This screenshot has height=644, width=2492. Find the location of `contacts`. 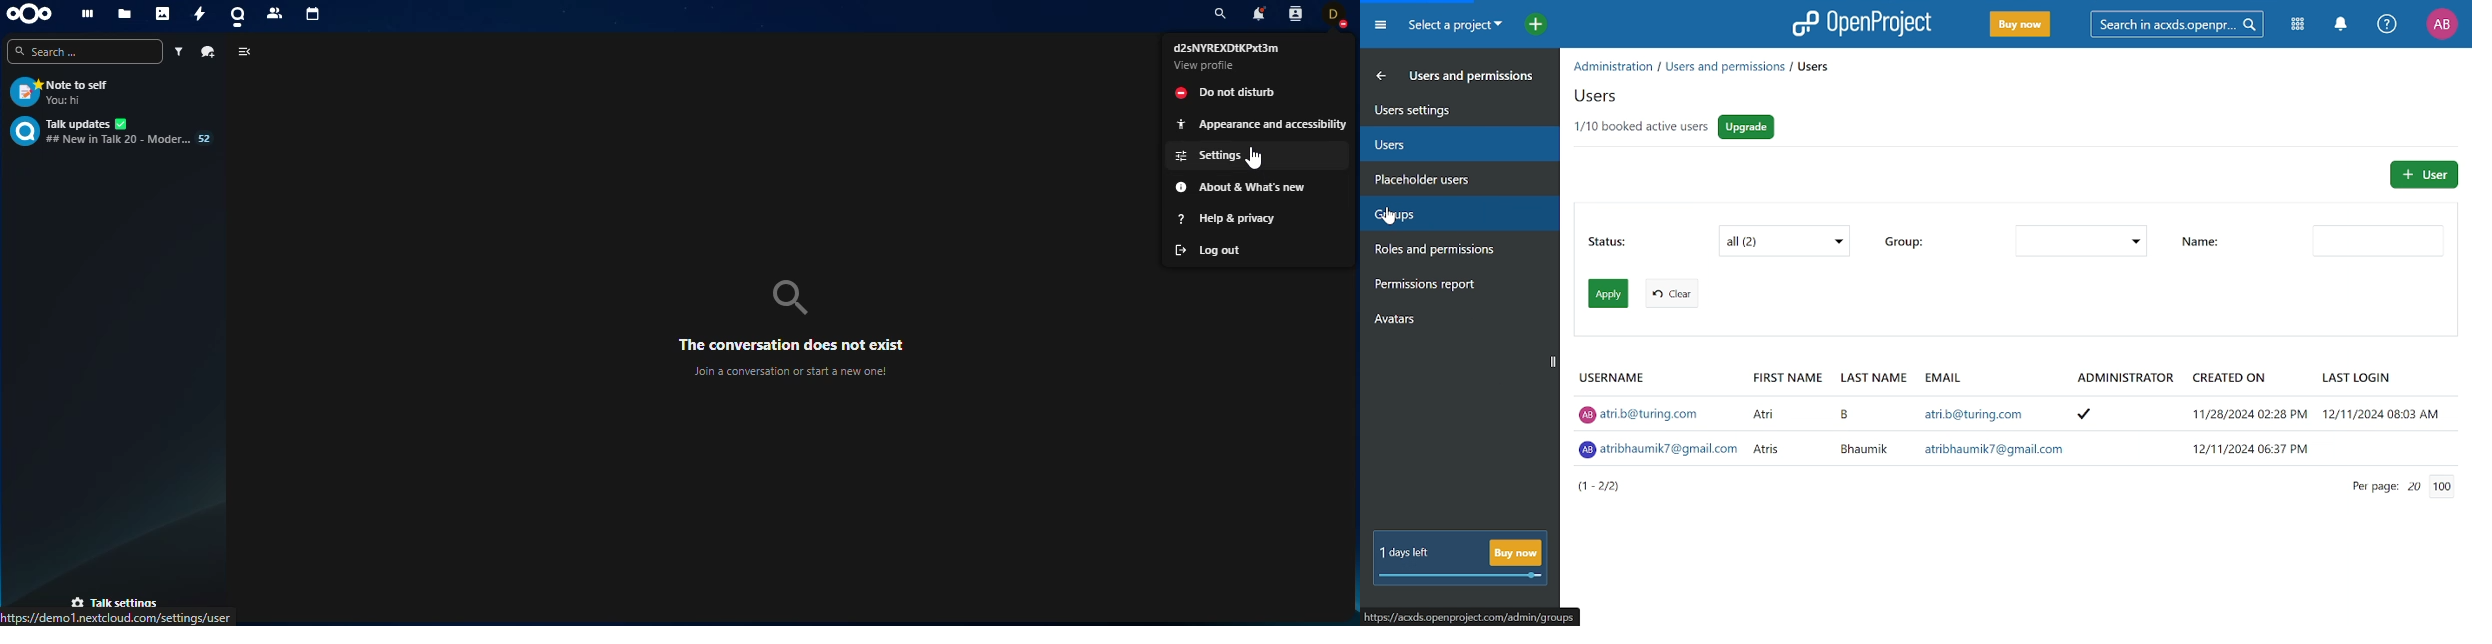

contacts is located at coordinates (1296, 14).